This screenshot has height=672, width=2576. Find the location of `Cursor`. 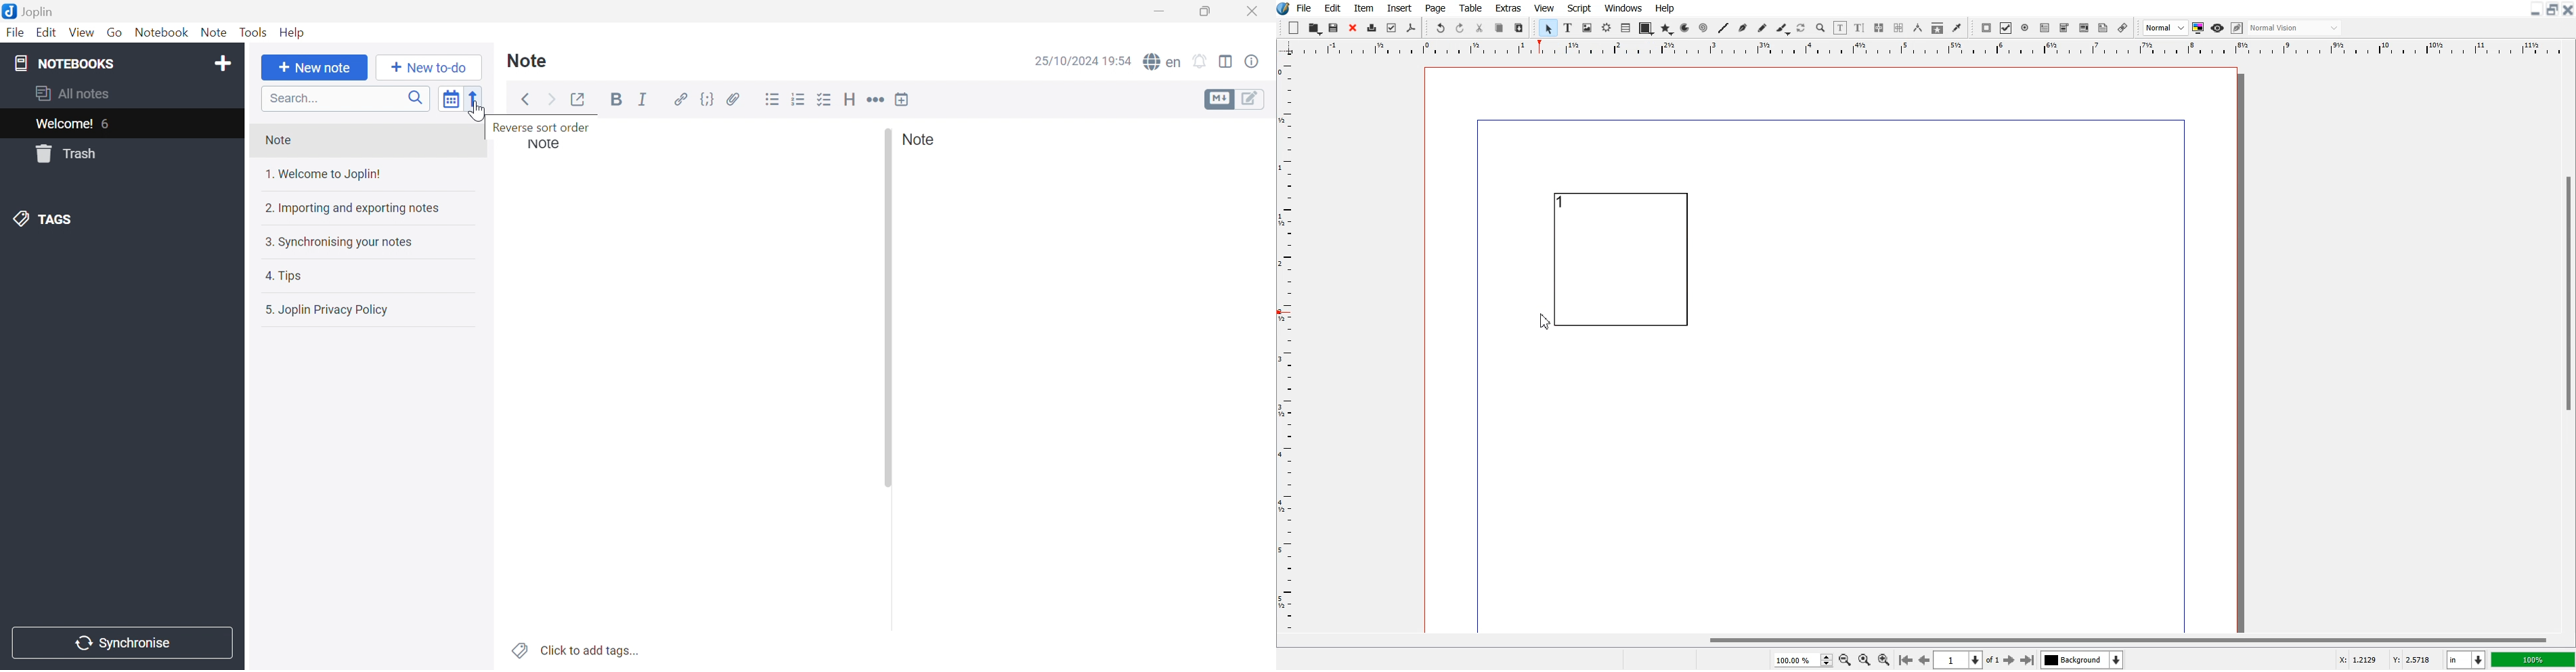

Cursor is located at coordinates (1546, 323).